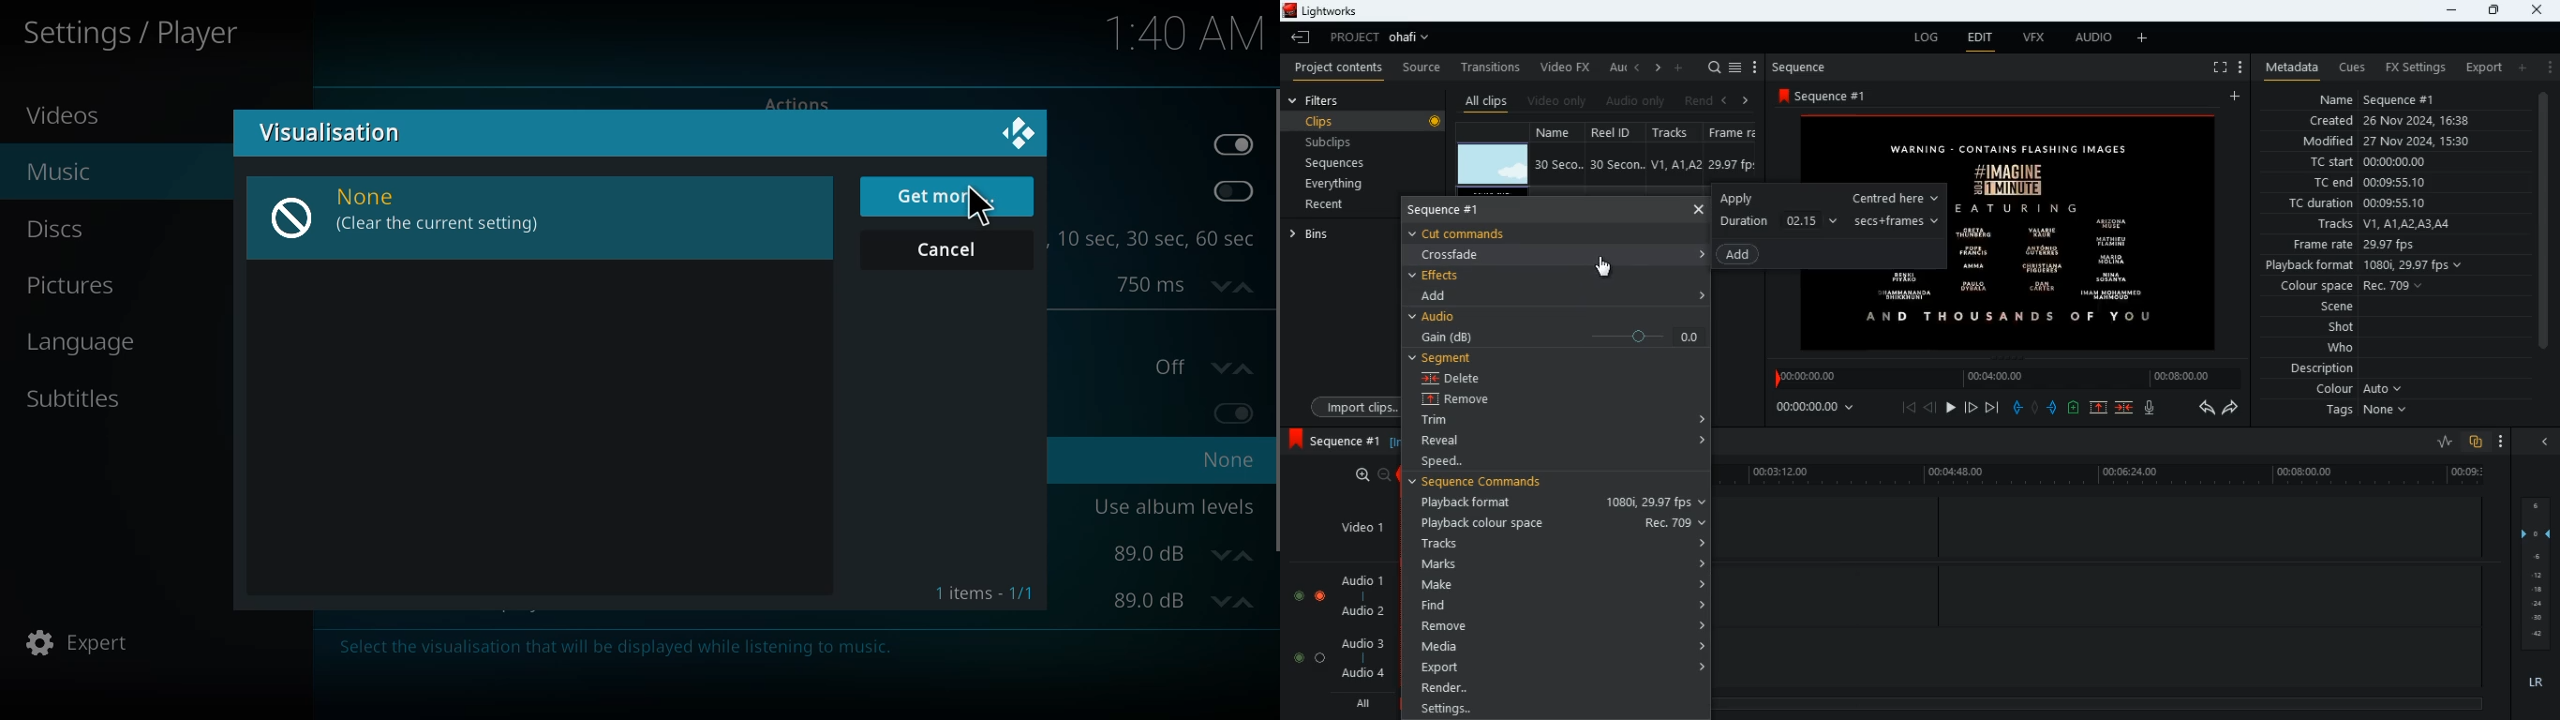 This screenshot has height=728, width=2576. I want to click on layers, so click(2539, 573).